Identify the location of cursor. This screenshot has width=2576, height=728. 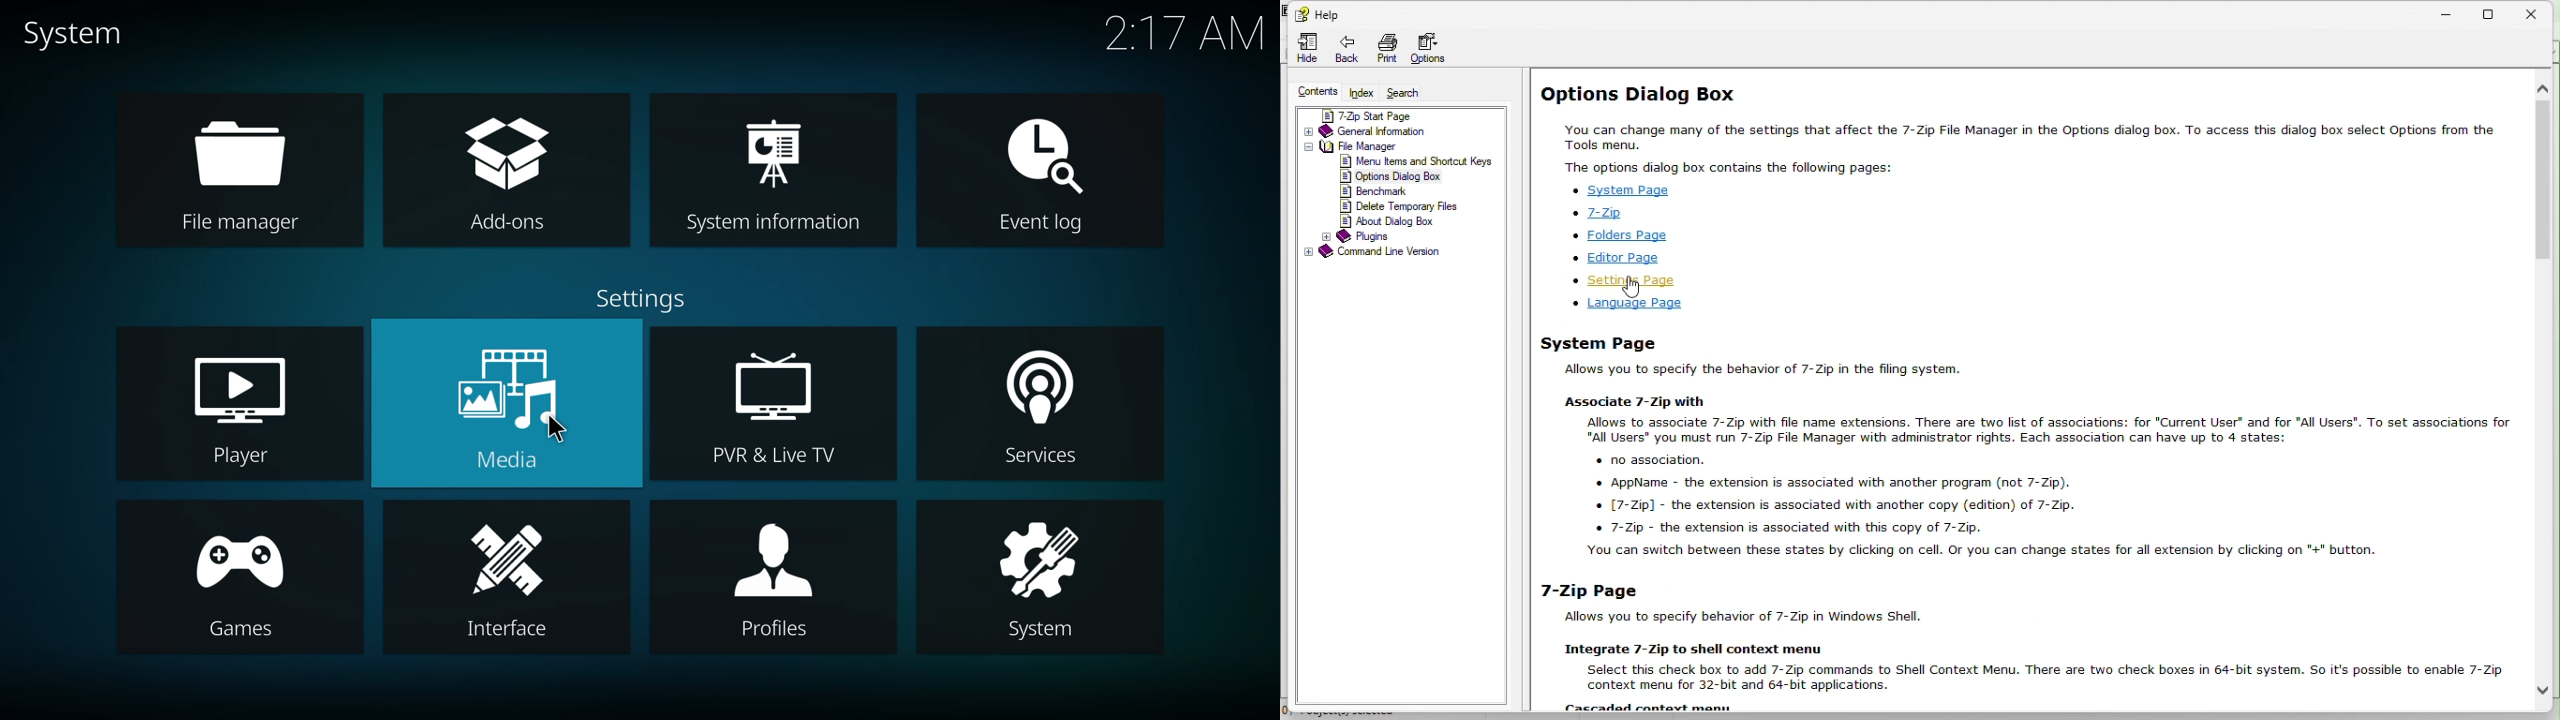
(1635, 288).